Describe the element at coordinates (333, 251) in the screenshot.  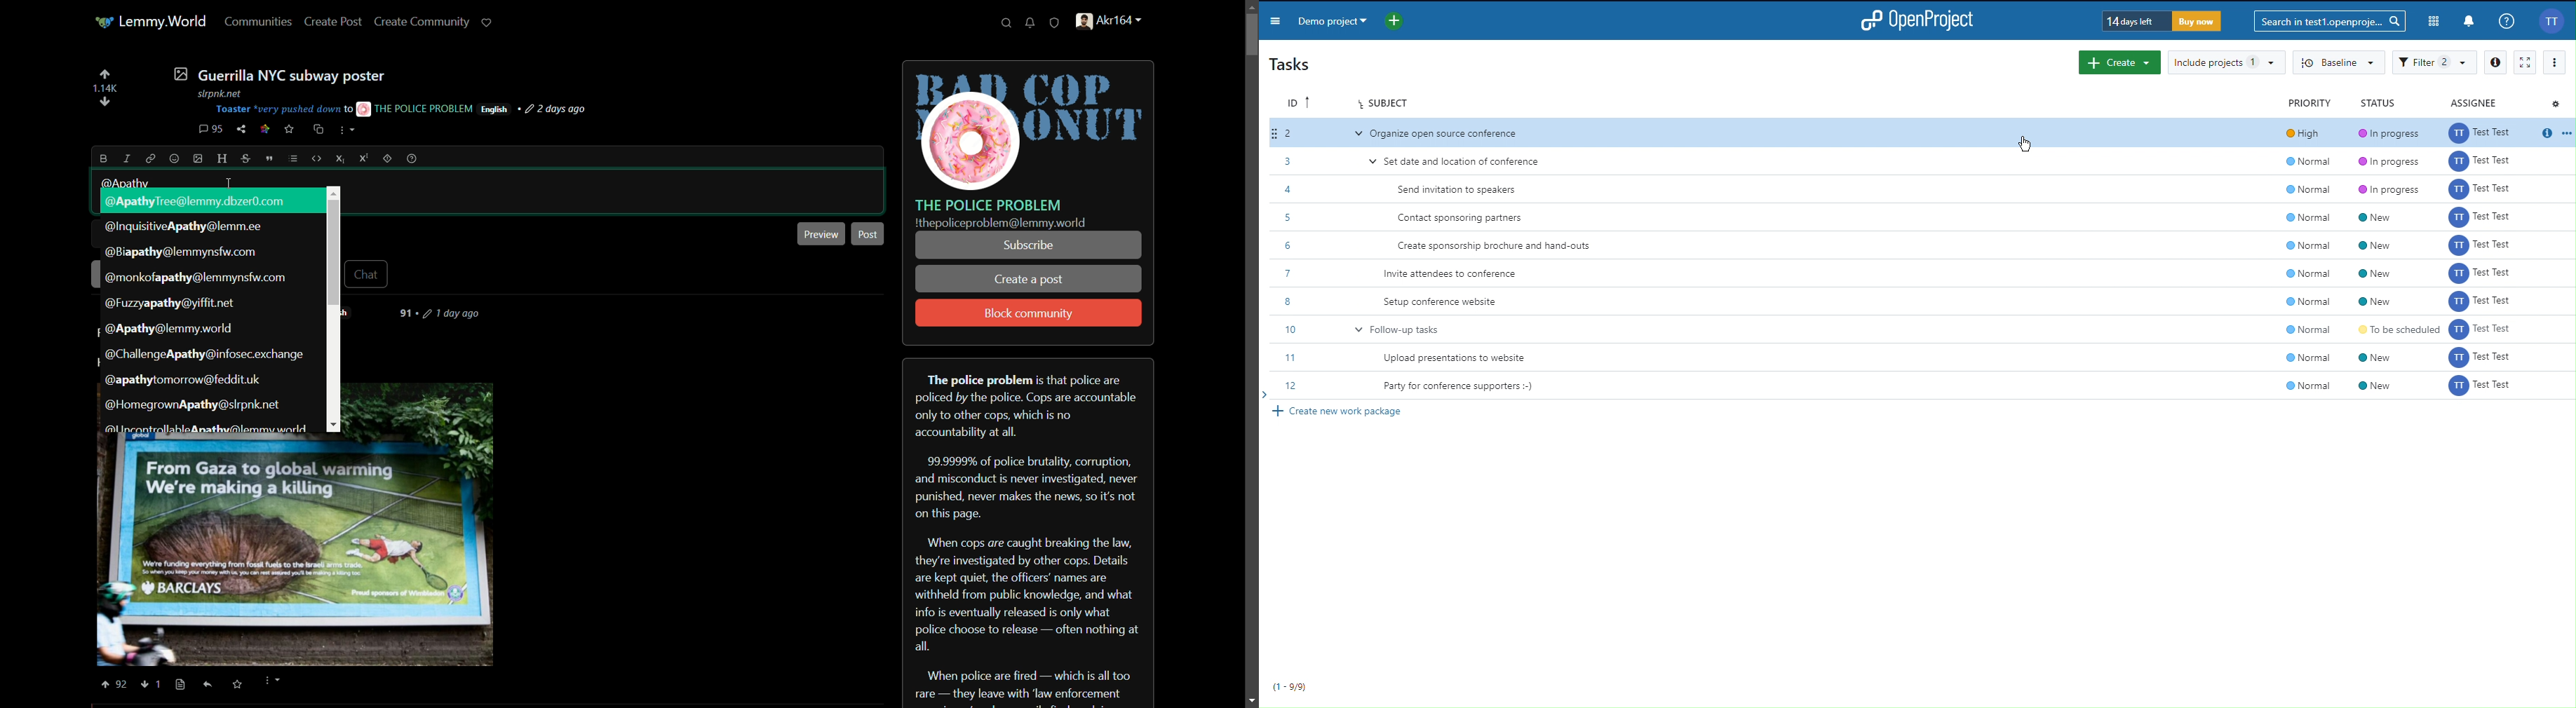
I see `scroll bar` at that location.